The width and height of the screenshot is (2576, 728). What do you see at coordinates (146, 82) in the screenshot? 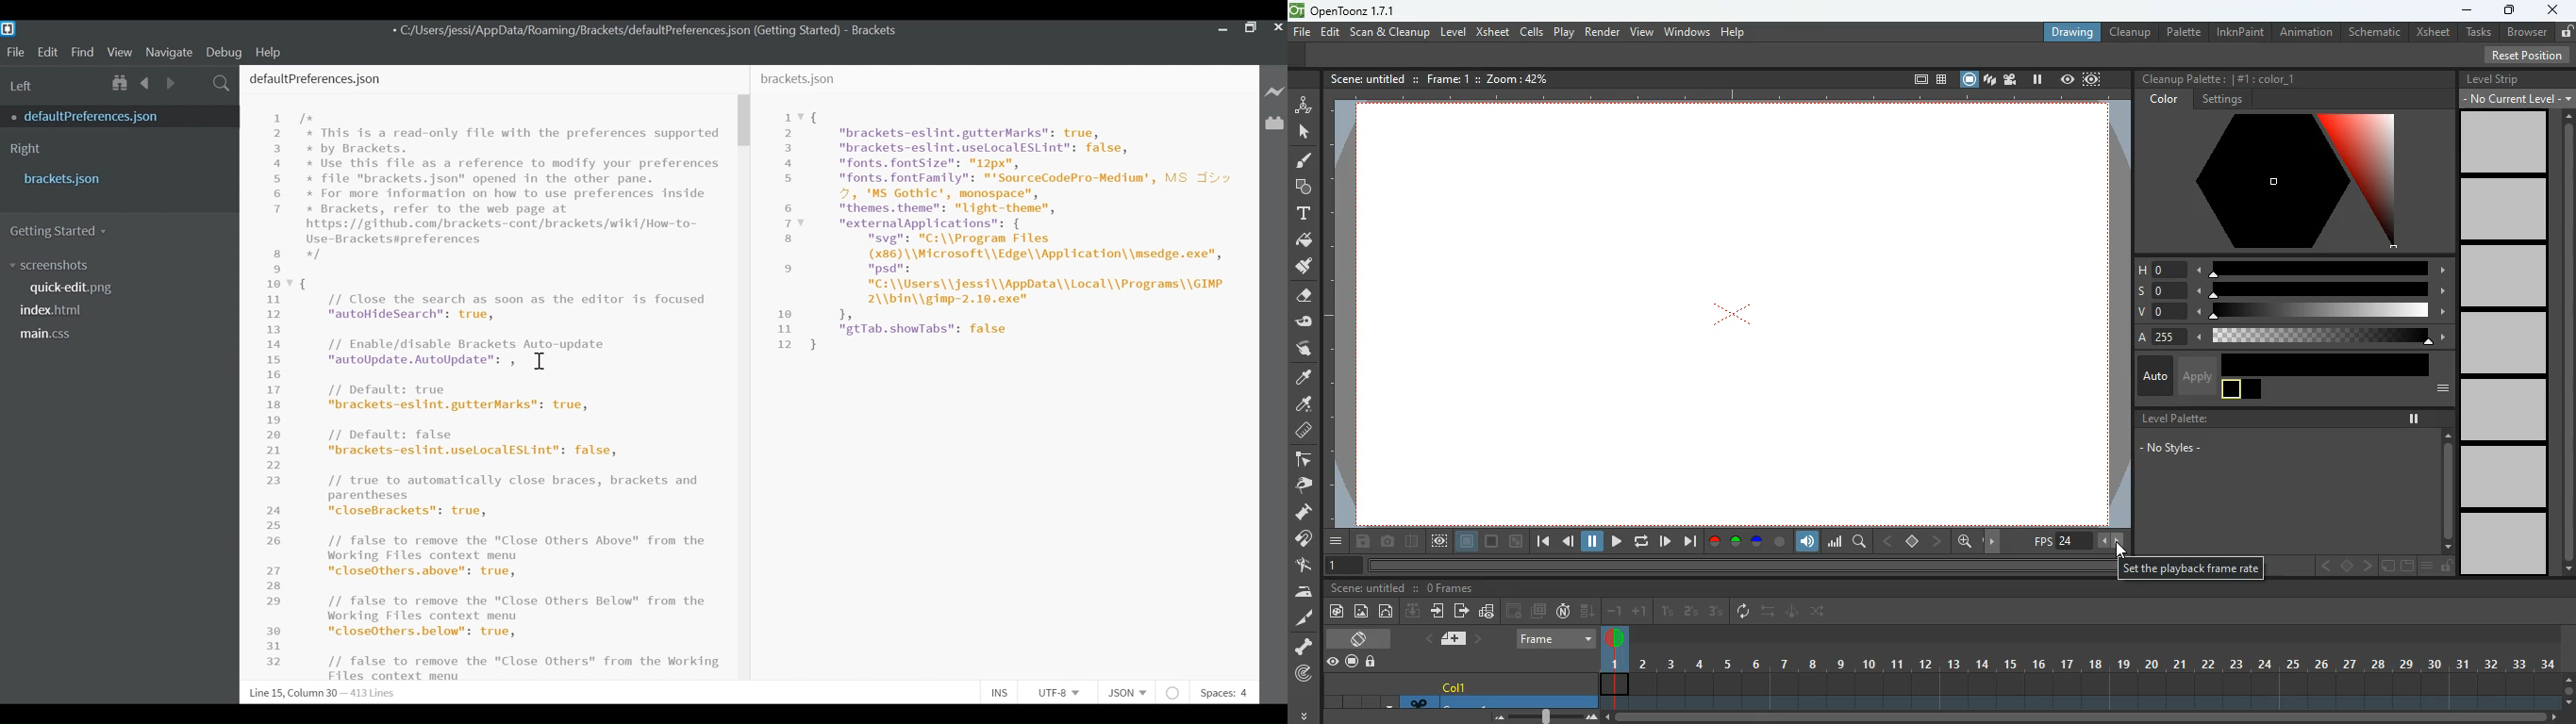
I see `Navigate back` at bounding box center [146, 82].